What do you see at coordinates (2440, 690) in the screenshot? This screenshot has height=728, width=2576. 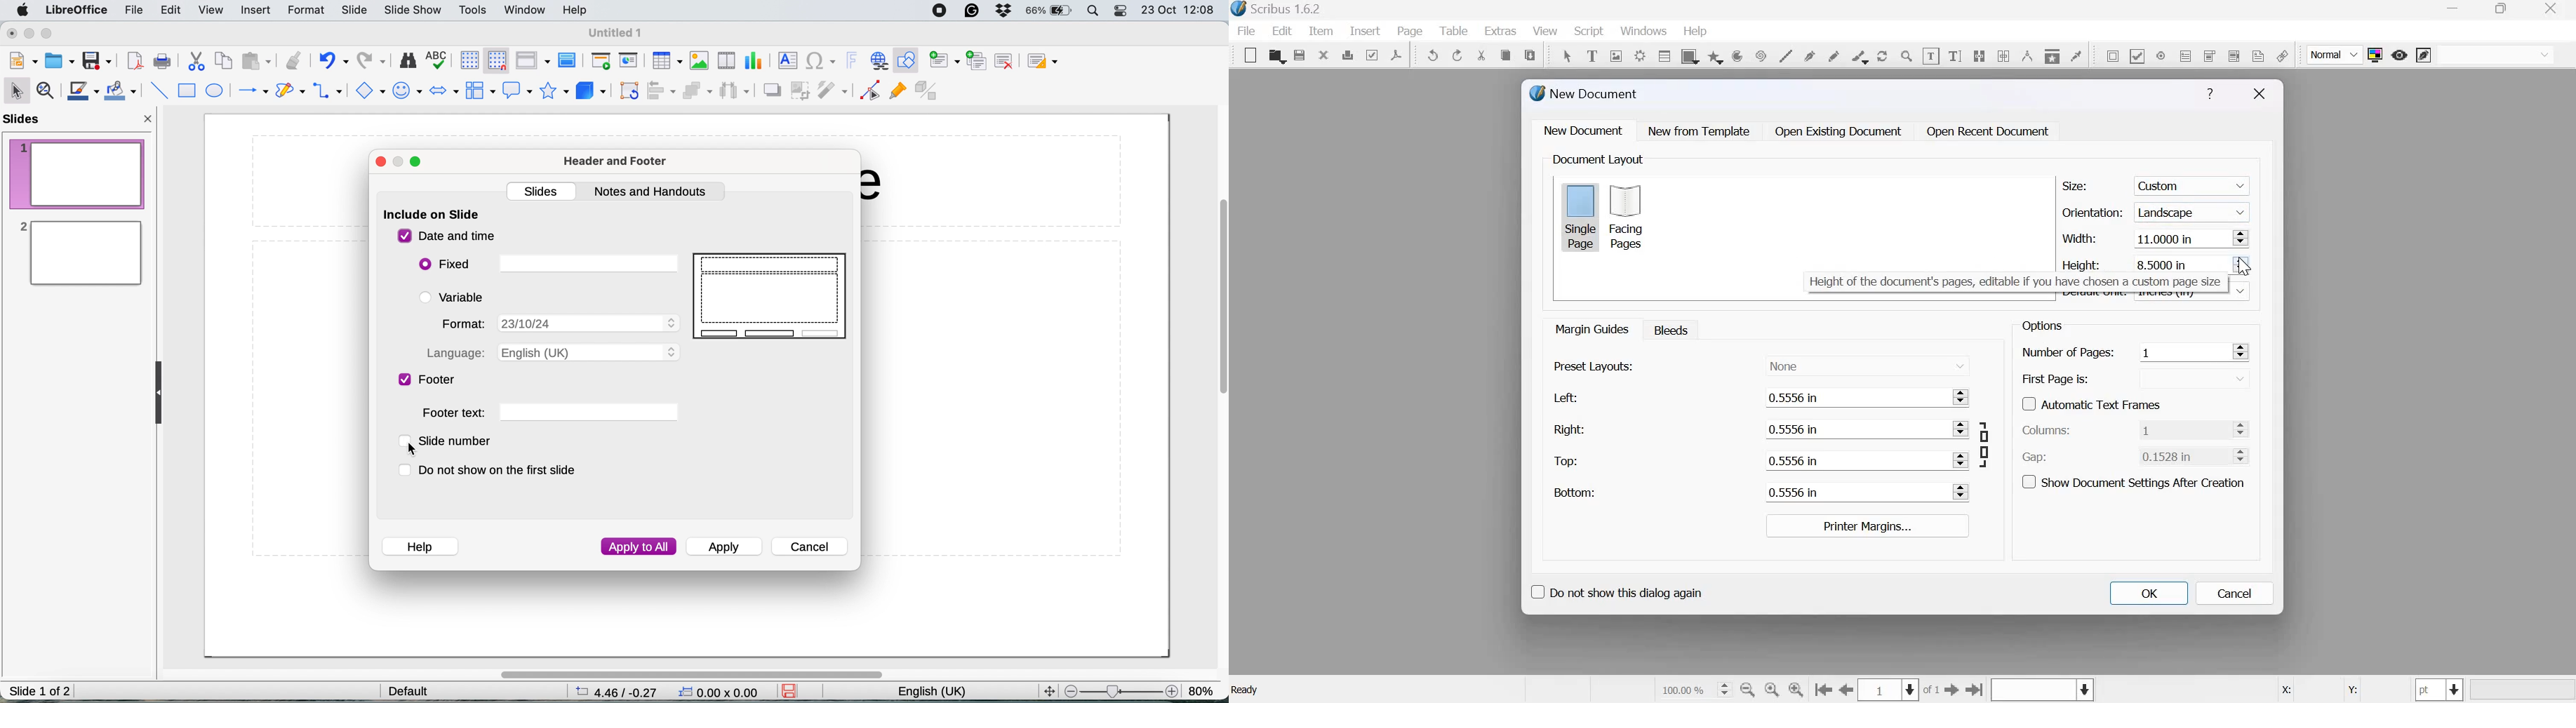 I see `select the current unit` at bounding box center [2440, 690].